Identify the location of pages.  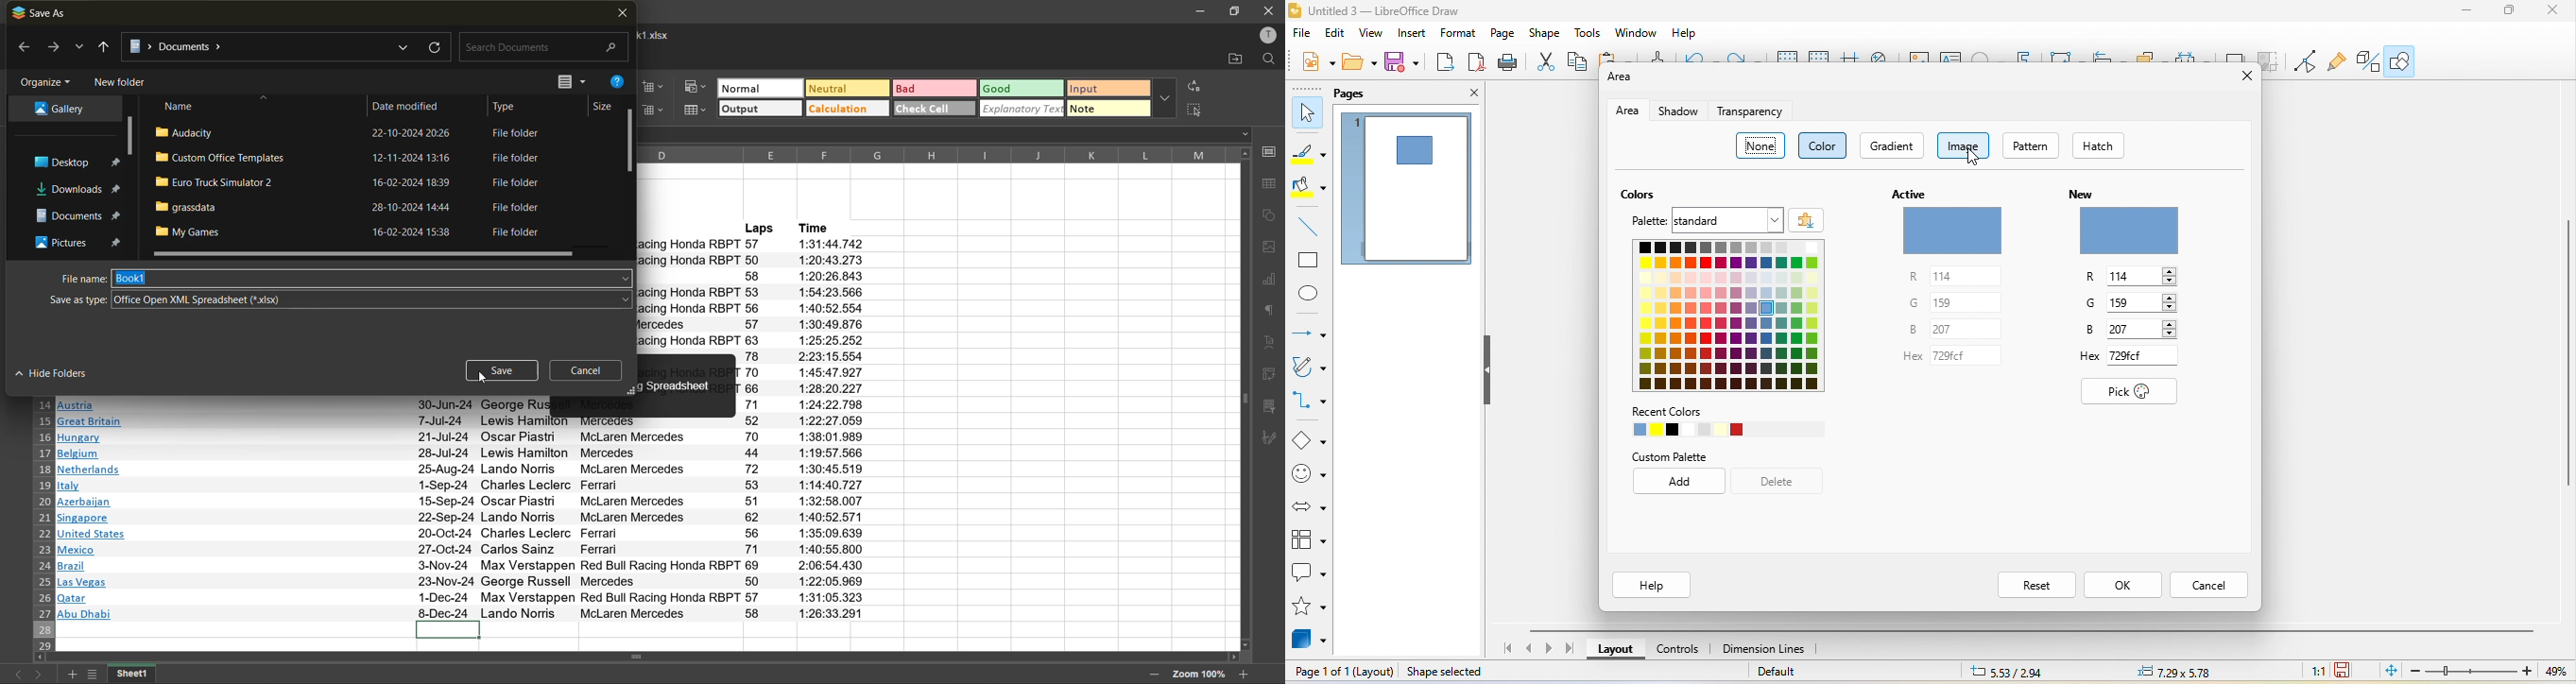
(1359, 94).